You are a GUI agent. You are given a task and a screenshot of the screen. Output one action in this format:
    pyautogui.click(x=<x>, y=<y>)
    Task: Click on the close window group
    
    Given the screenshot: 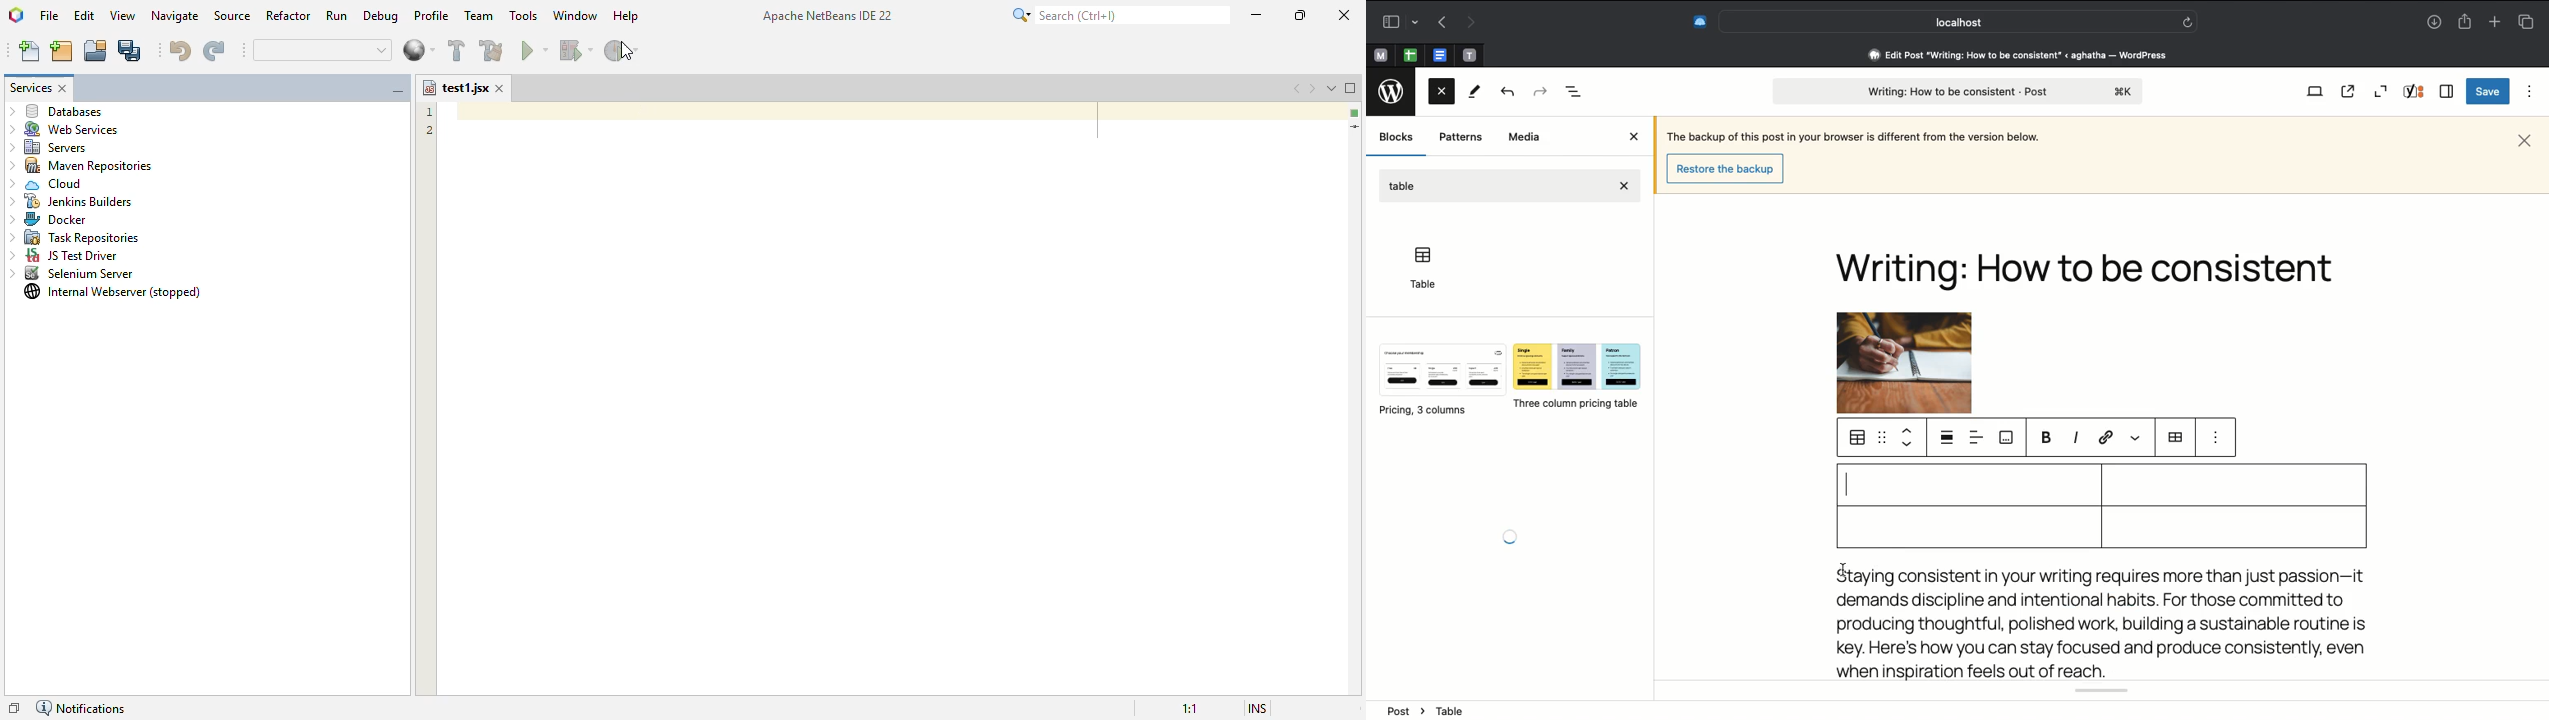 What is the action you would take?
    pyautogui.click(x=399, y=91)
    